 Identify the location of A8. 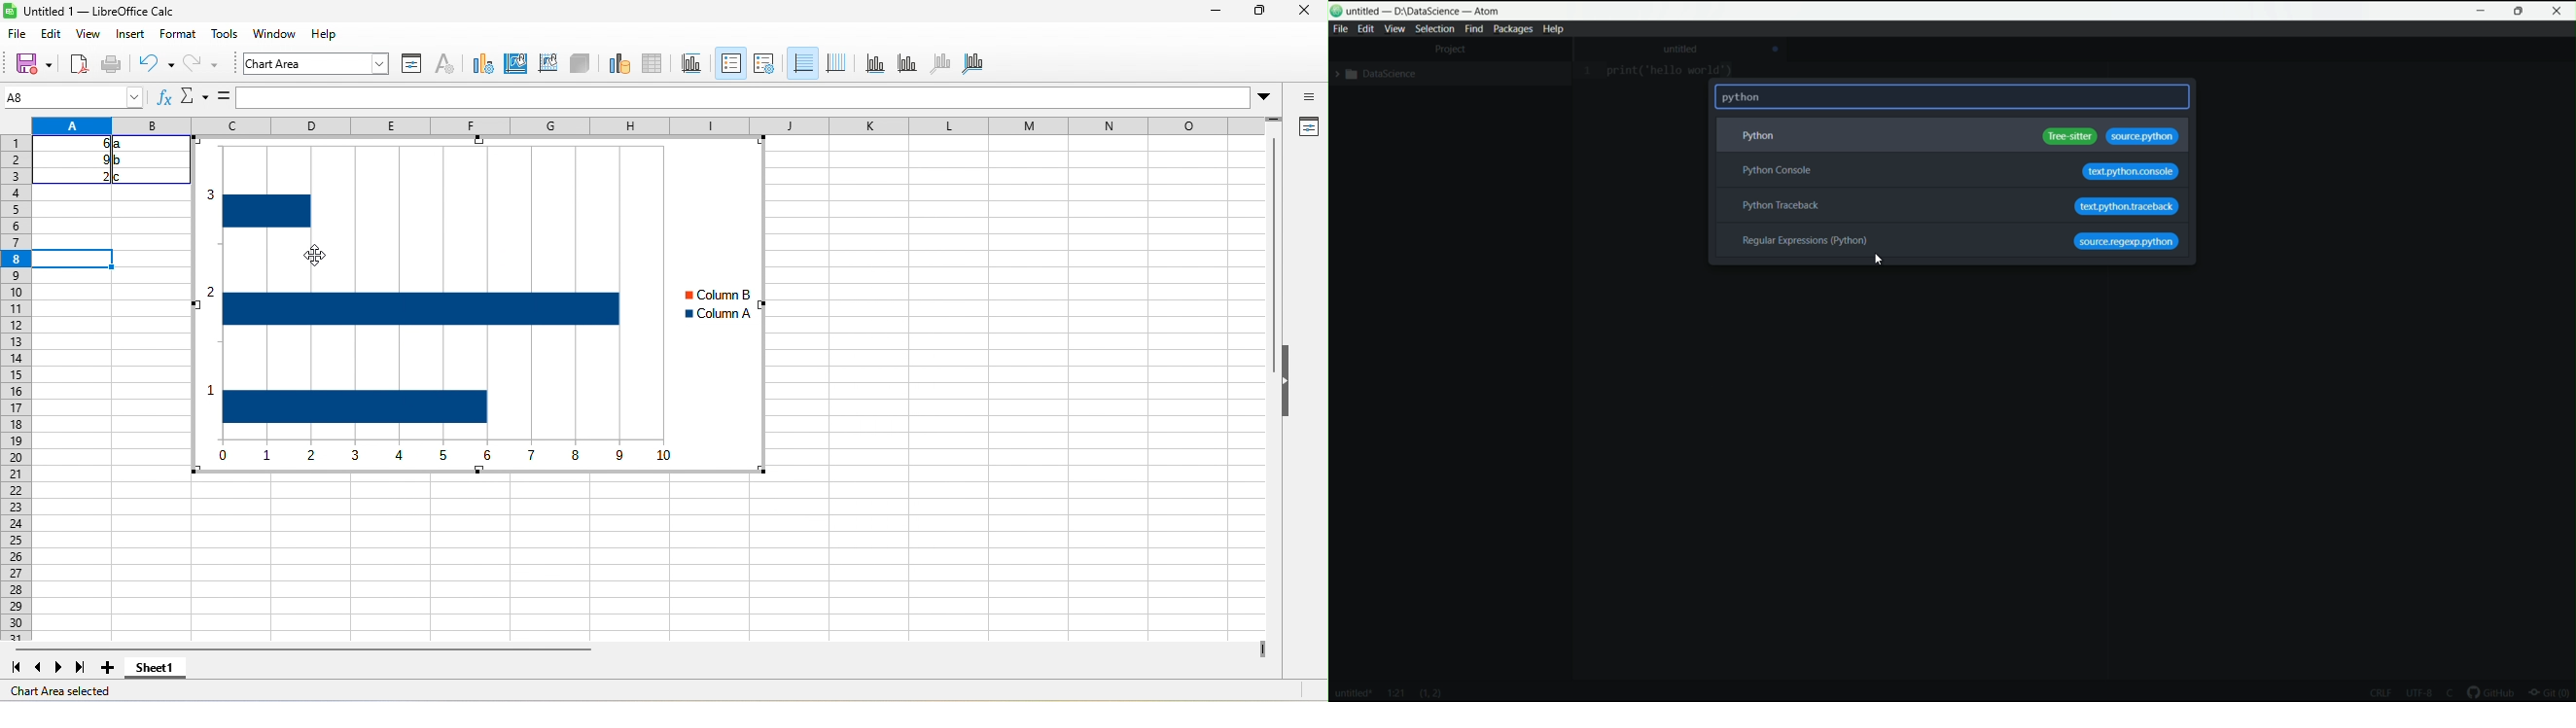
(71, 97).